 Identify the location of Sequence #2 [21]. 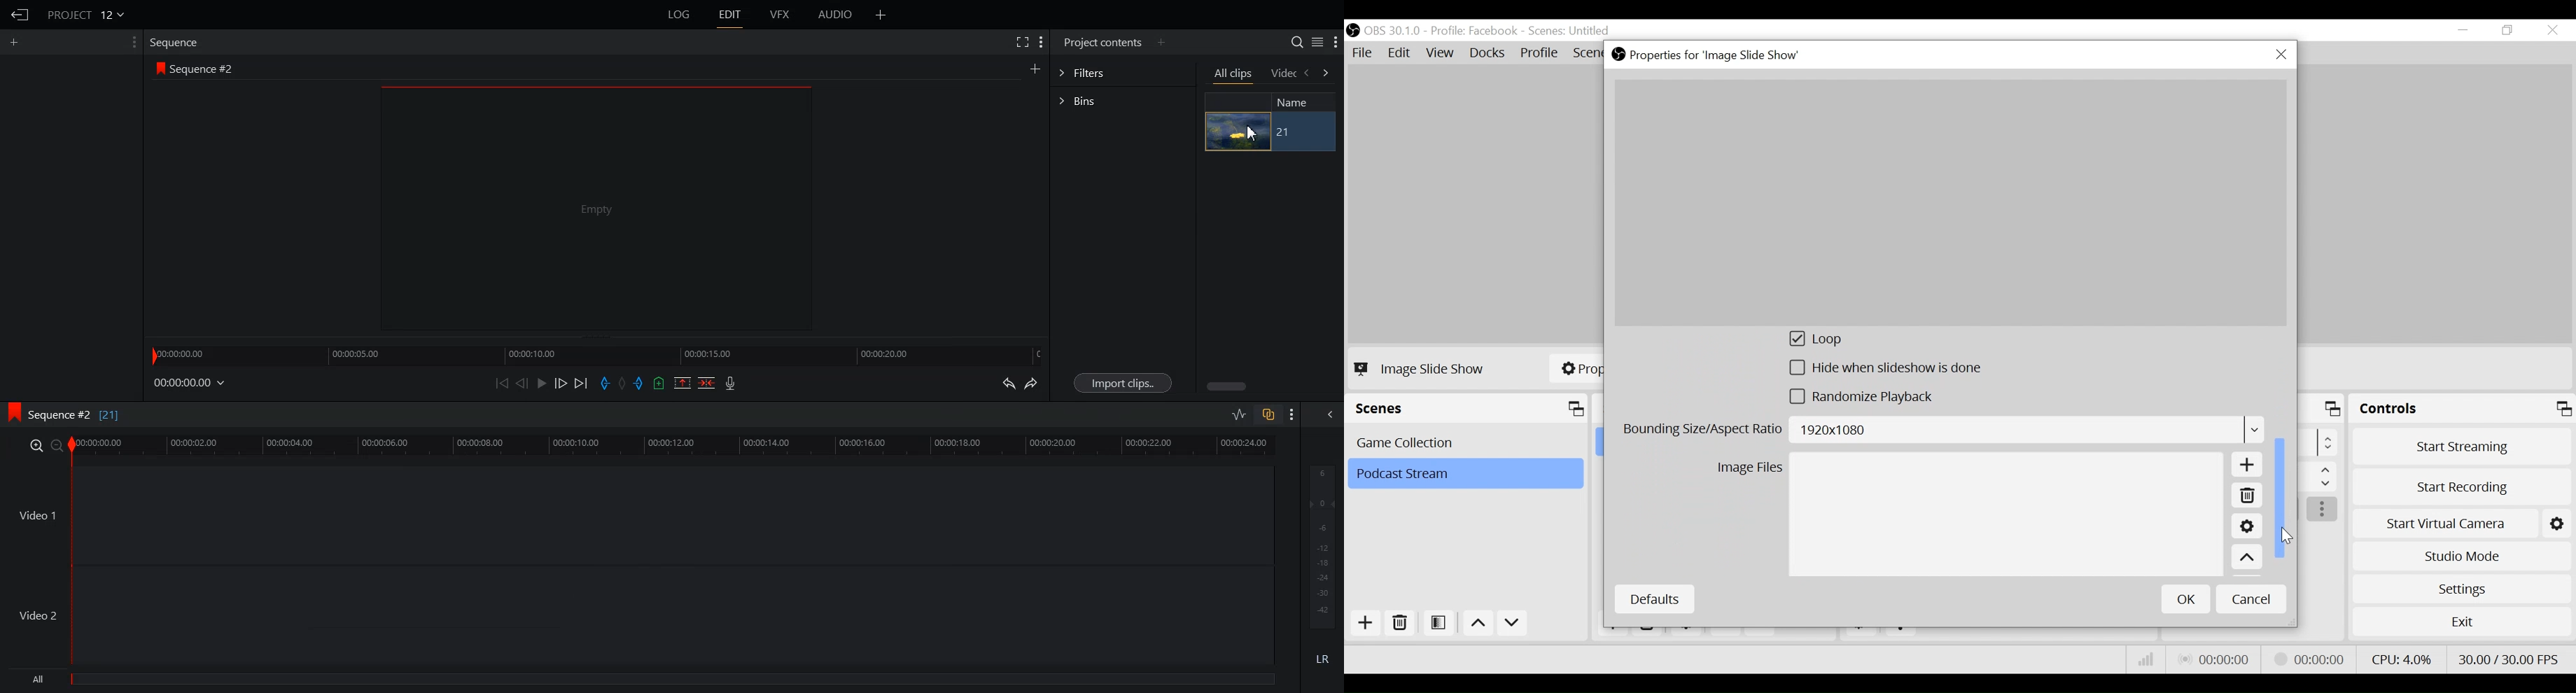
(77, 413).